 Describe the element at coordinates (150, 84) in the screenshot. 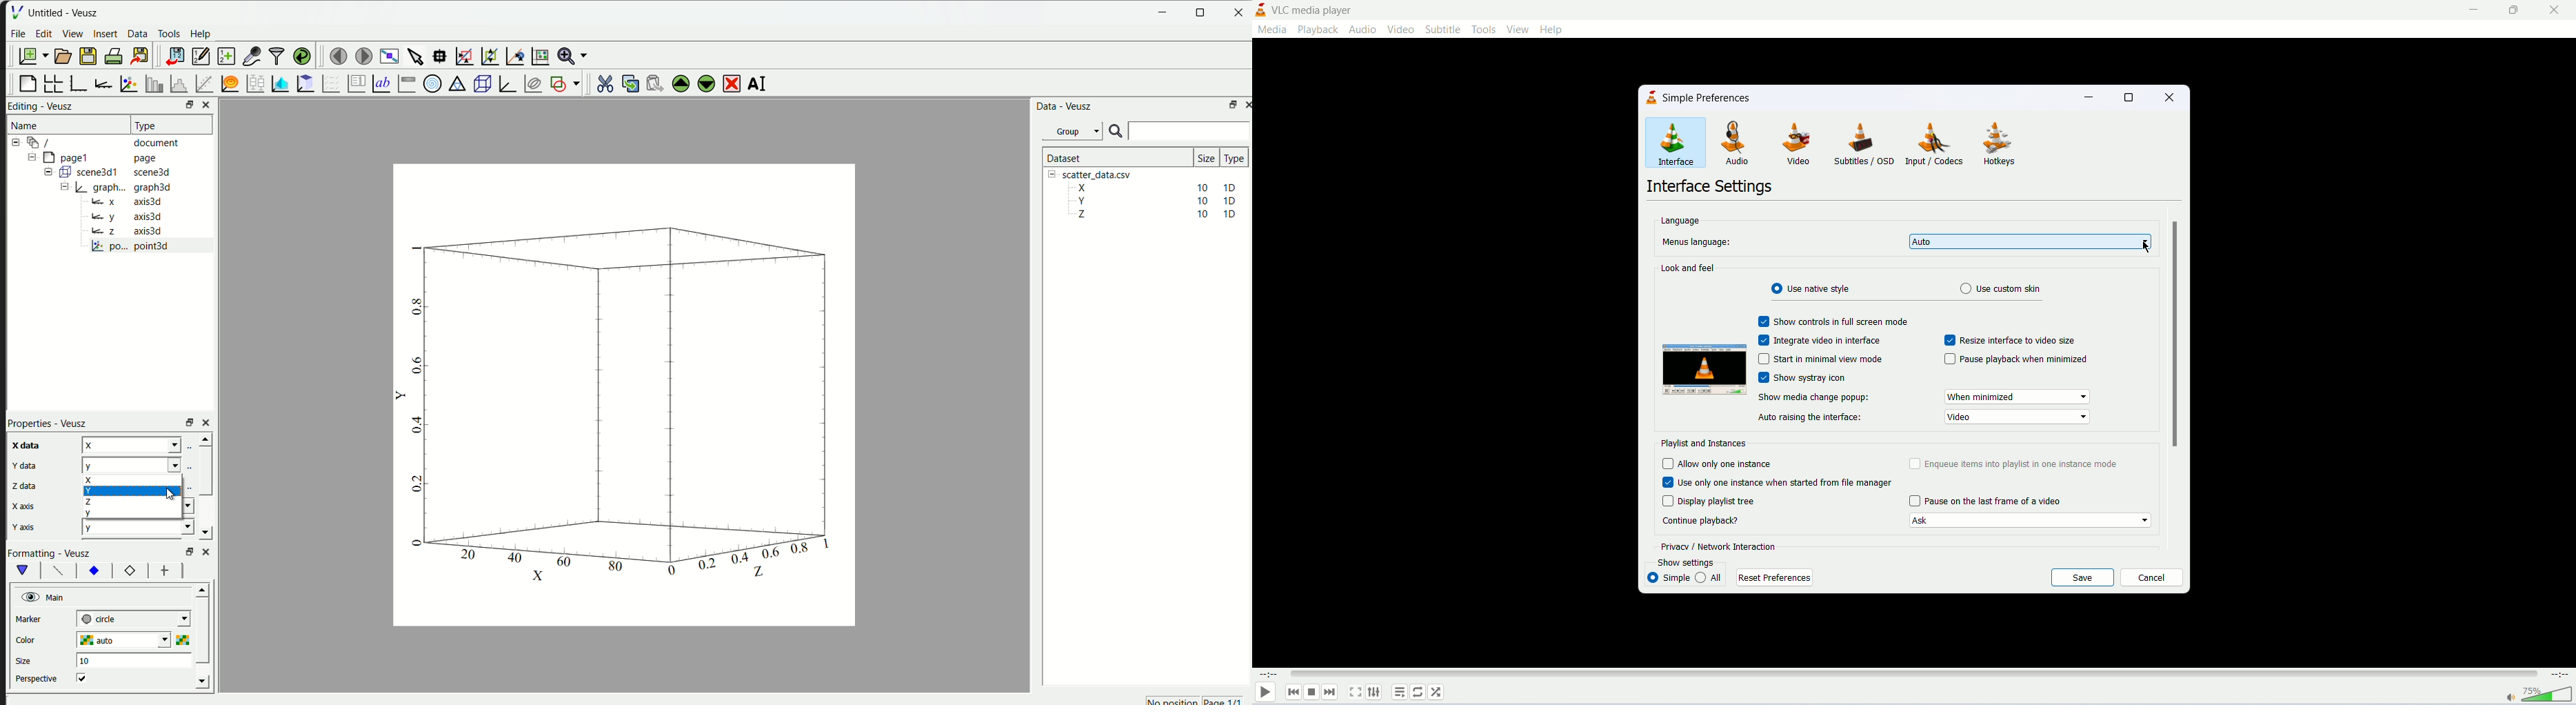

I see `plot bar chart` at that location.